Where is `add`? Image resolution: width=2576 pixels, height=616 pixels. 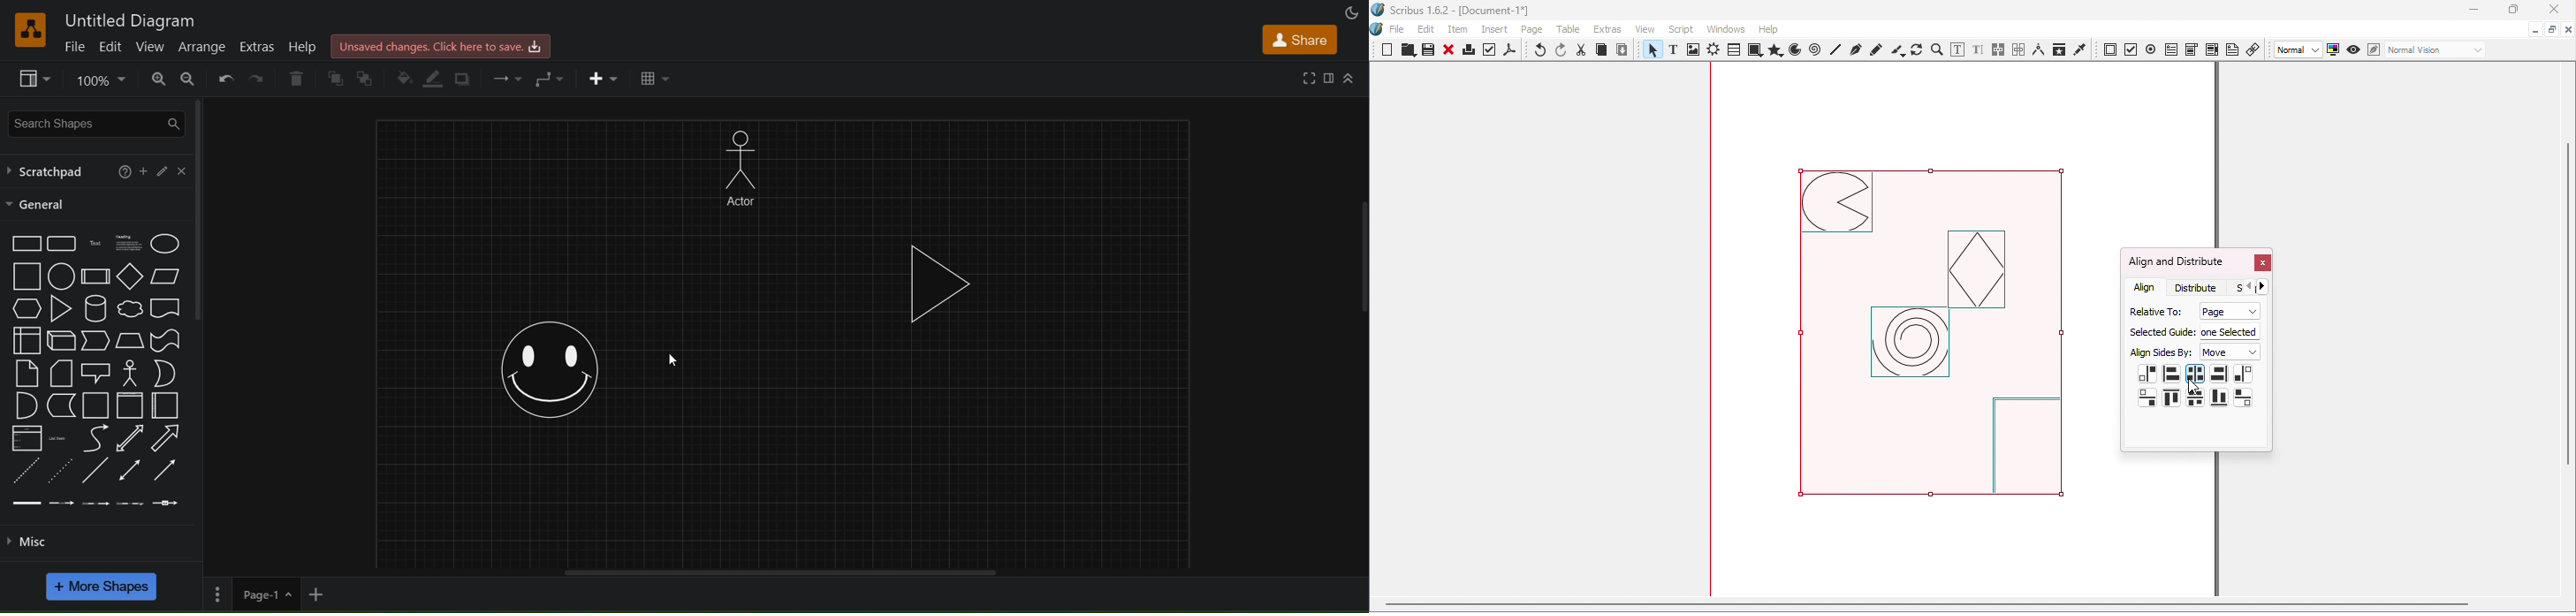 add is located at coordinates (143, 170).